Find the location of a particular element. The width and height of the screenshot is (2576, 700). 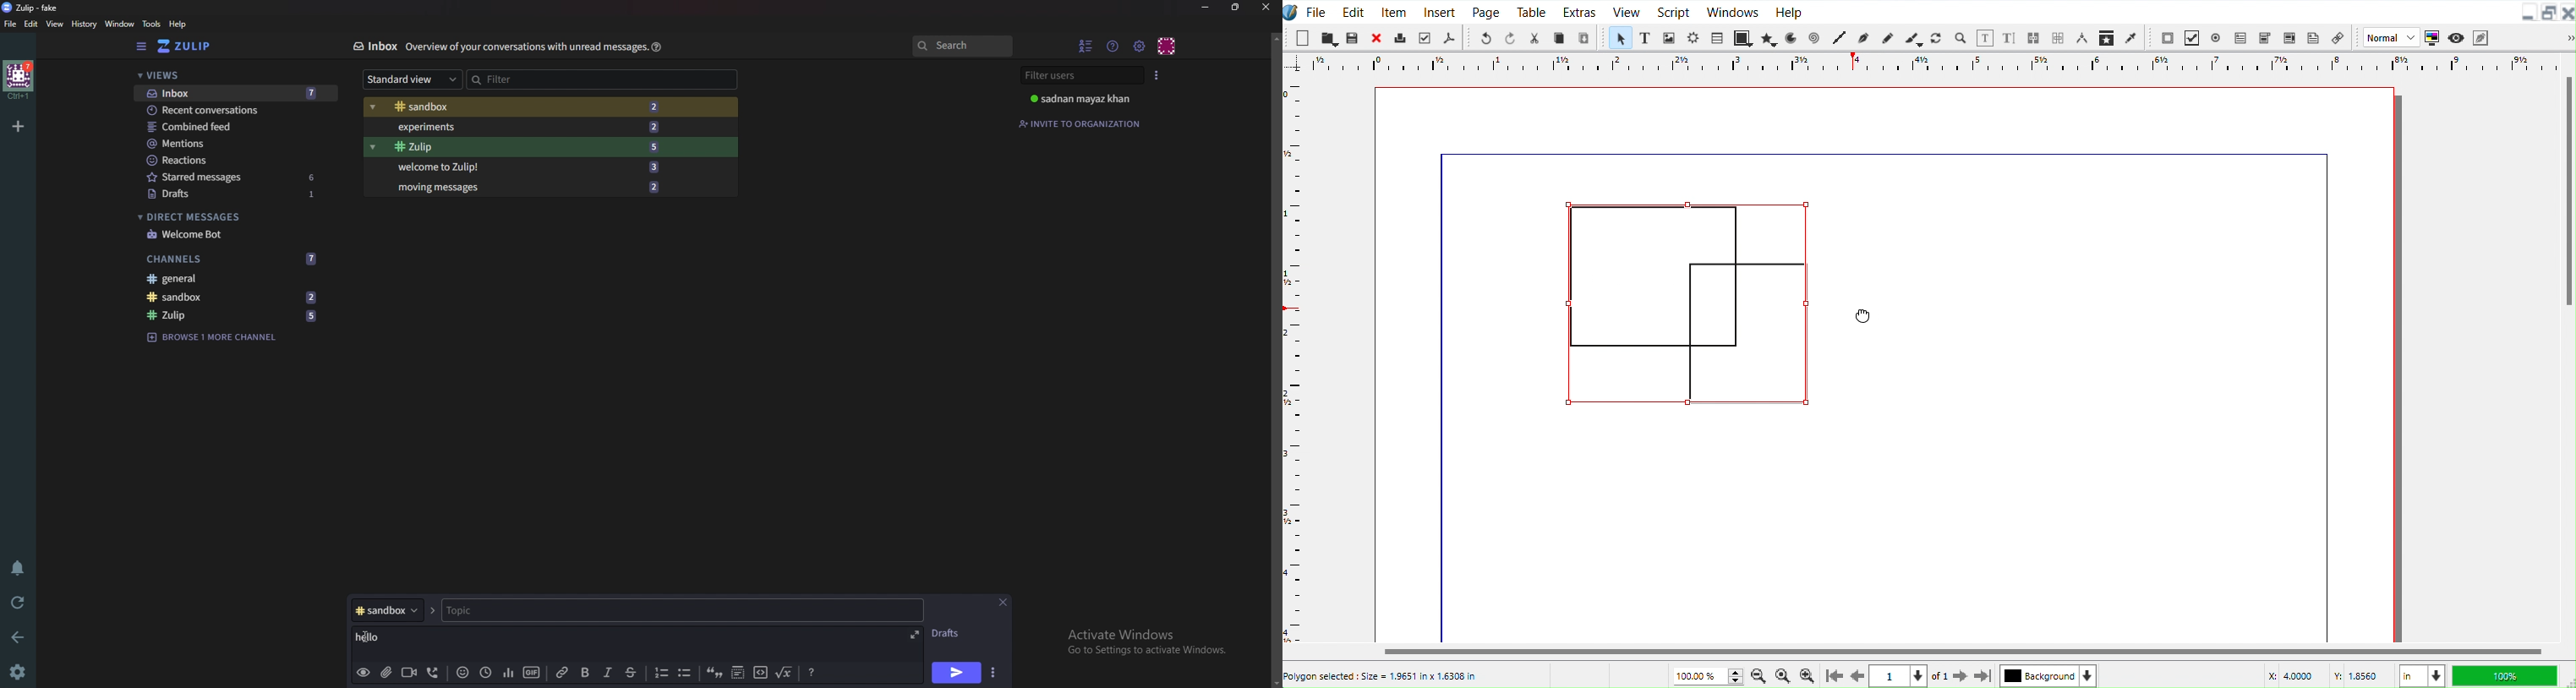

Horizontal Scale bar is located at coordinates (1295, 362).